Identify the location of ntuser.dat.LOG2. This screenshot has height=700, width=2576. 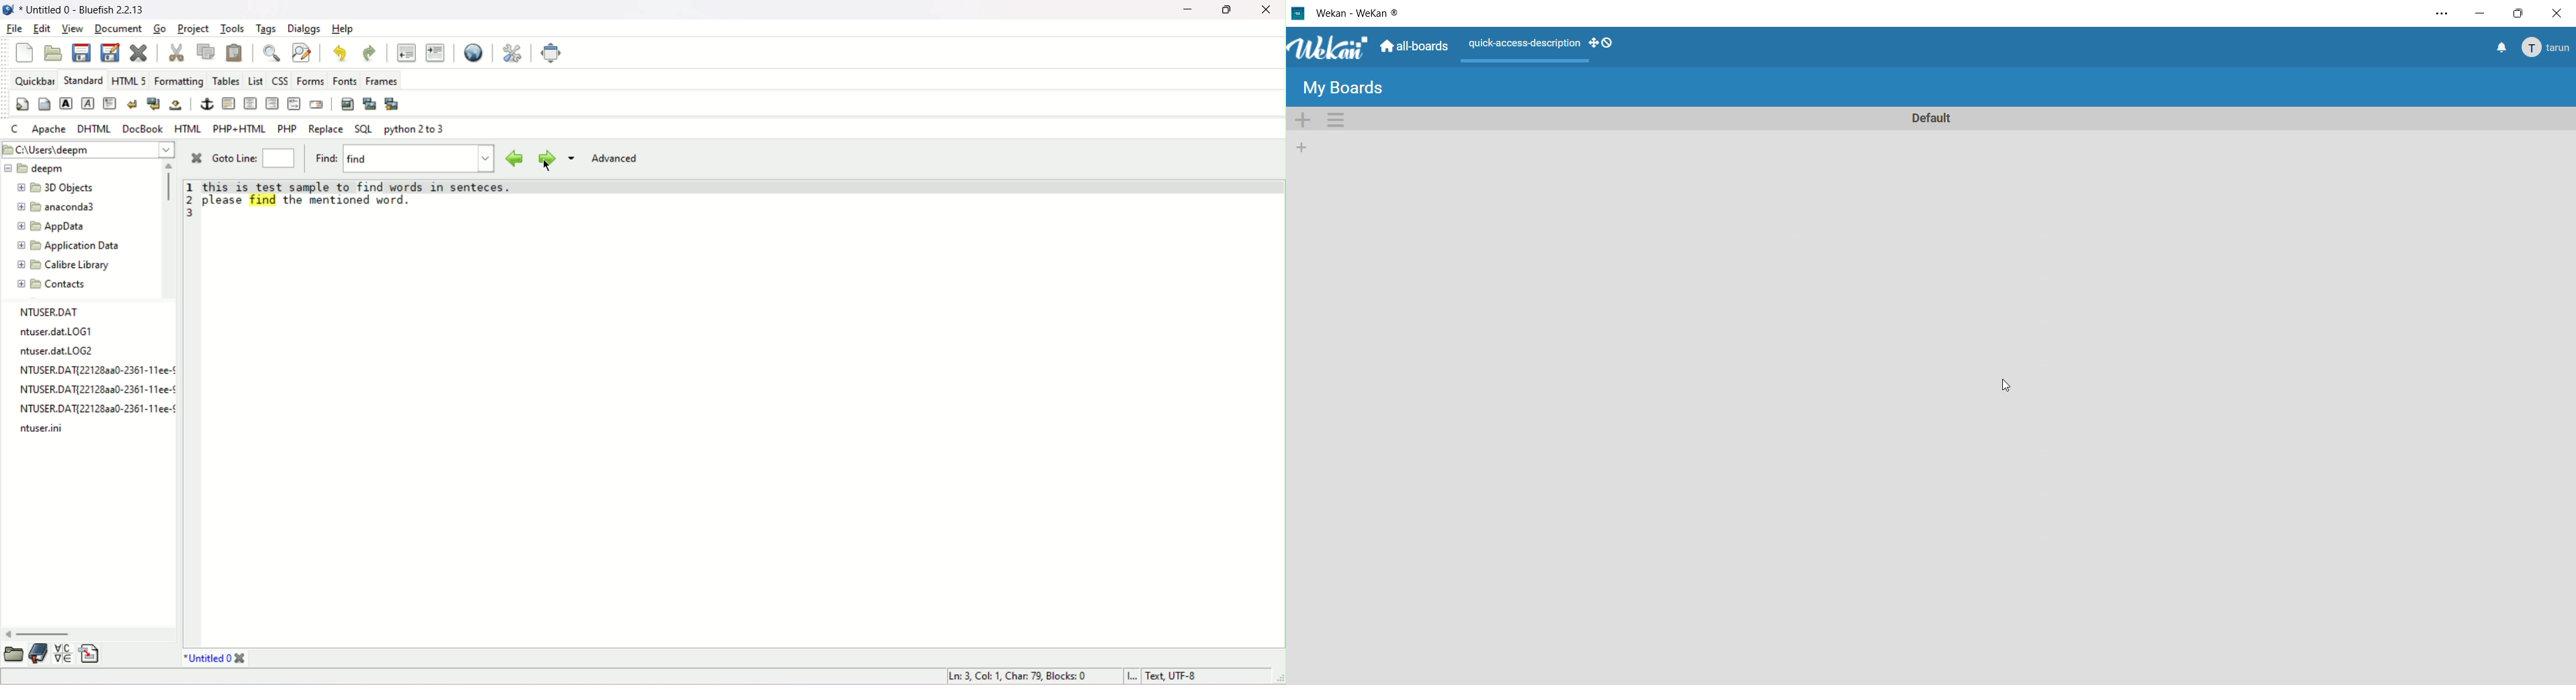
(62, 351).